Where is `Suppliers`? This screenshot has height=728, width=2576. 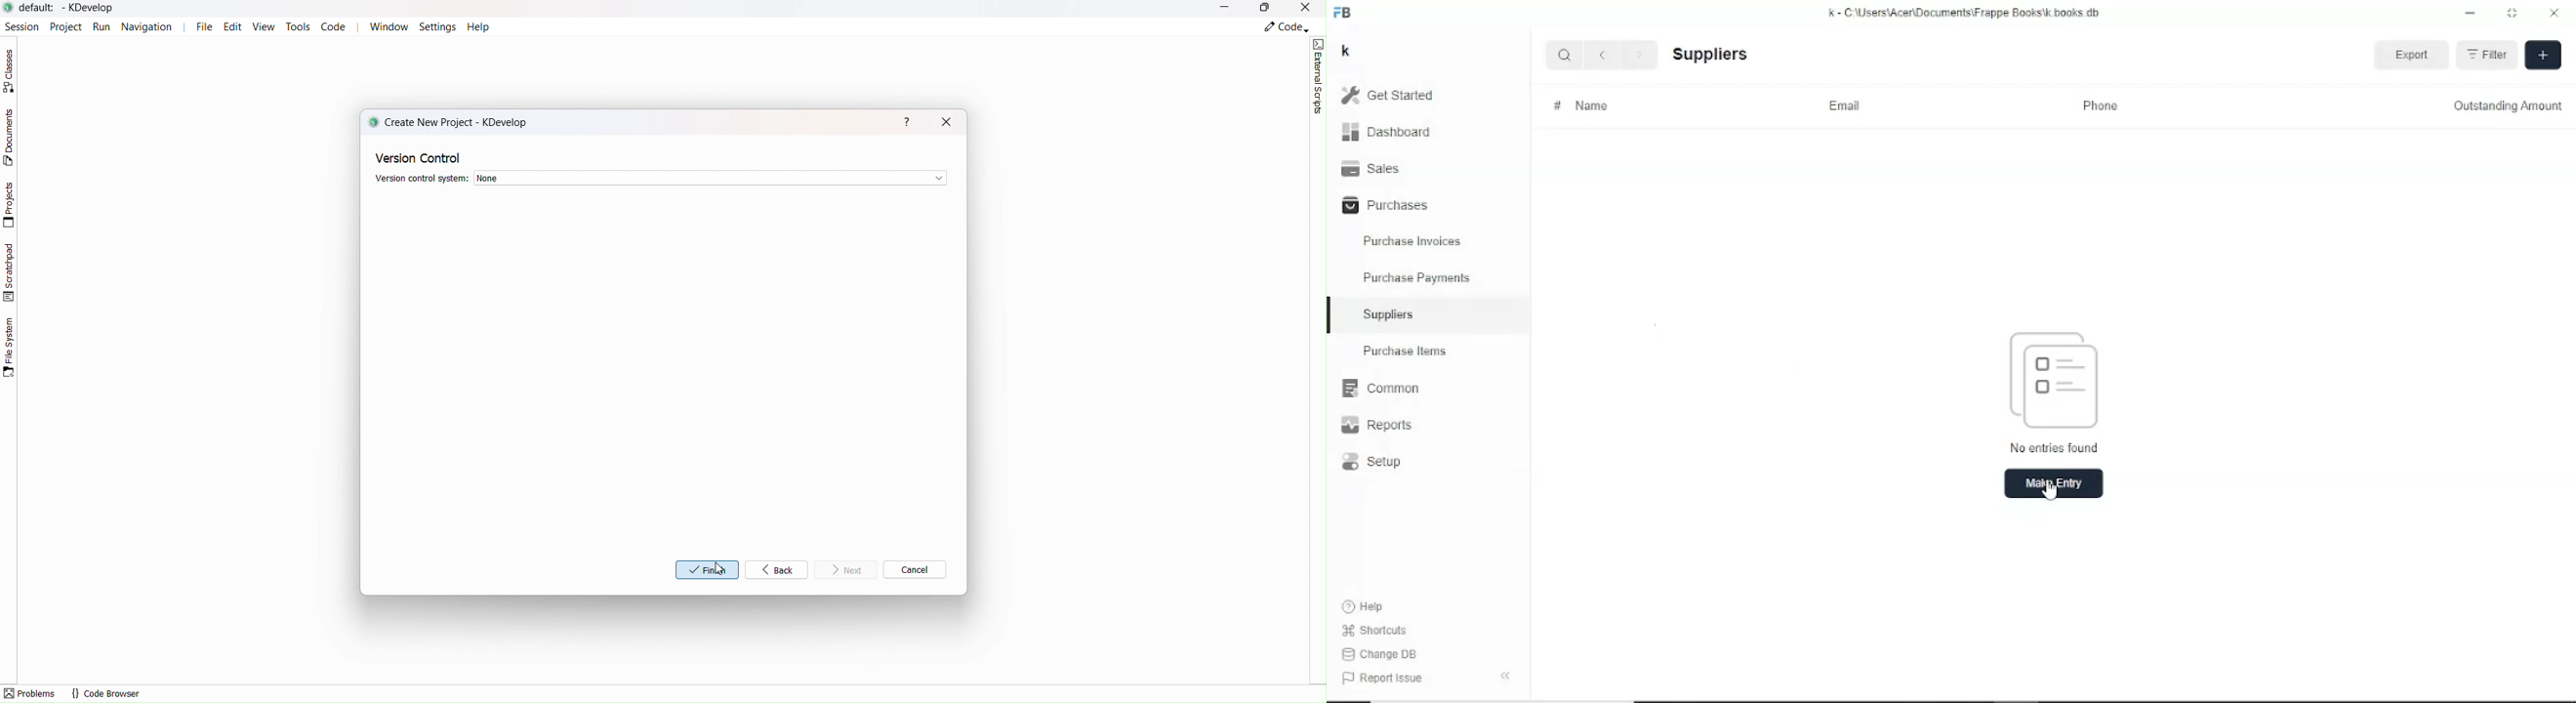 Suppliers is located at coordinates (1711, 54).